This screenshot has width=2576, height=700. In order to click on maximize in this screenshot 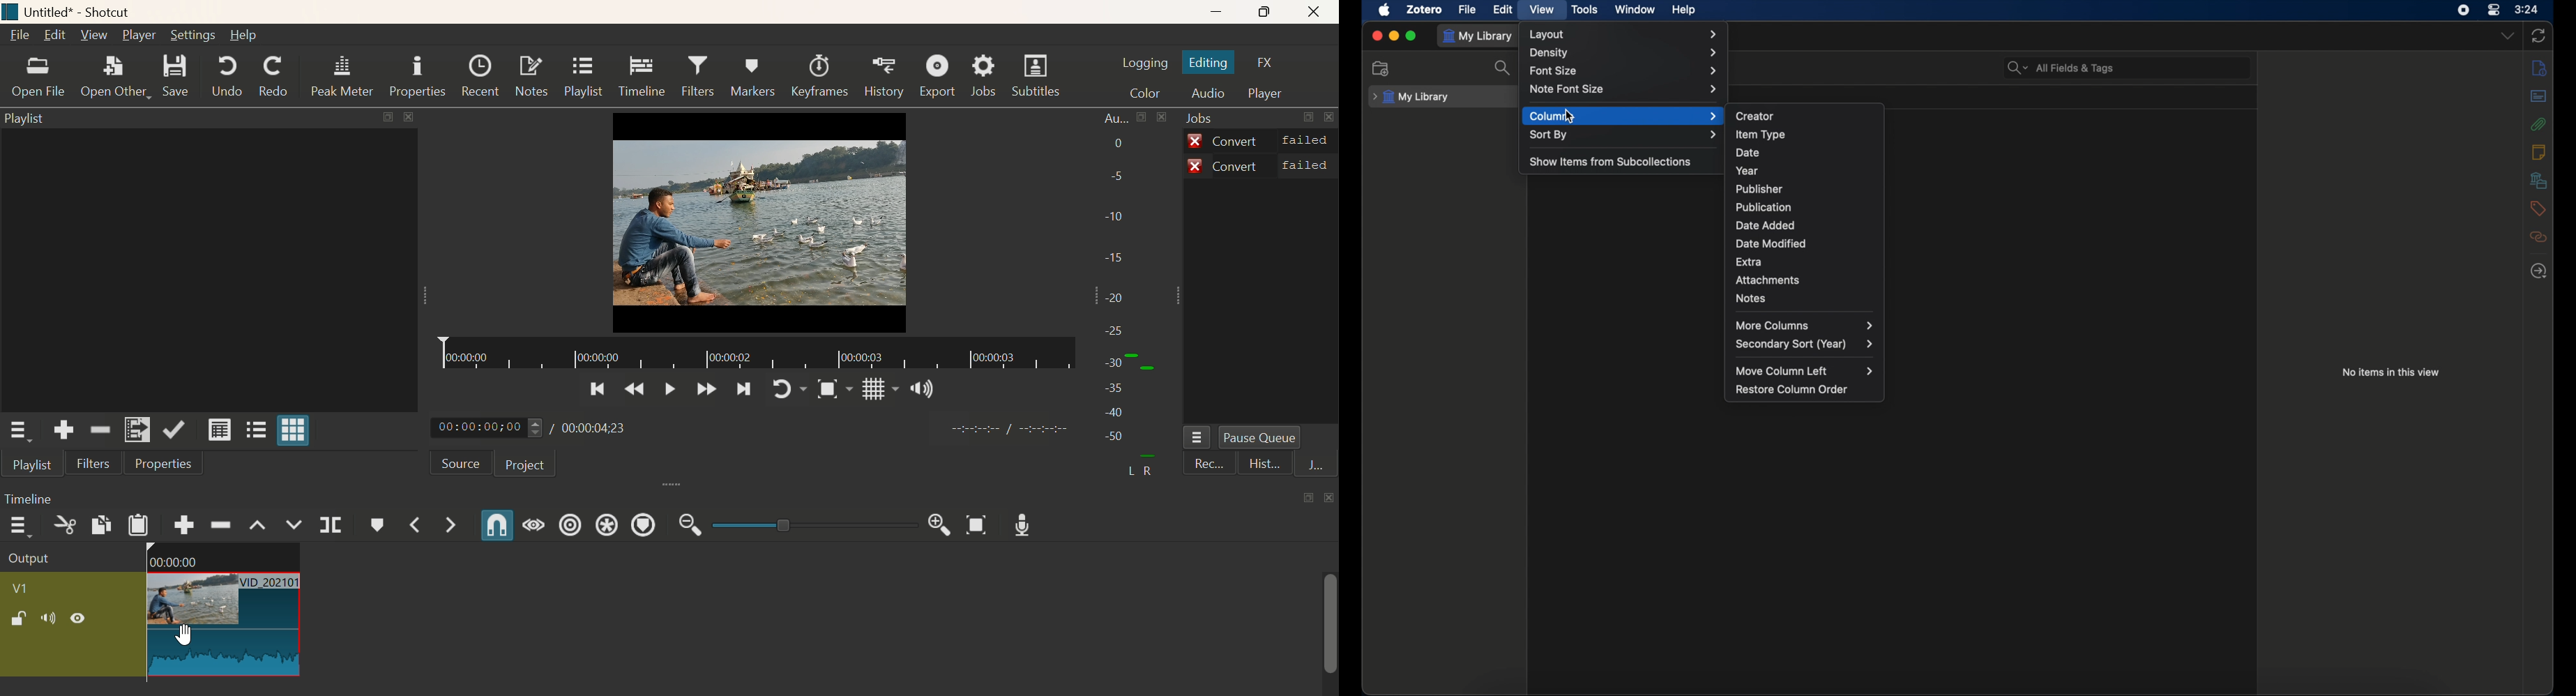, I will do `click(1412, 36)`.